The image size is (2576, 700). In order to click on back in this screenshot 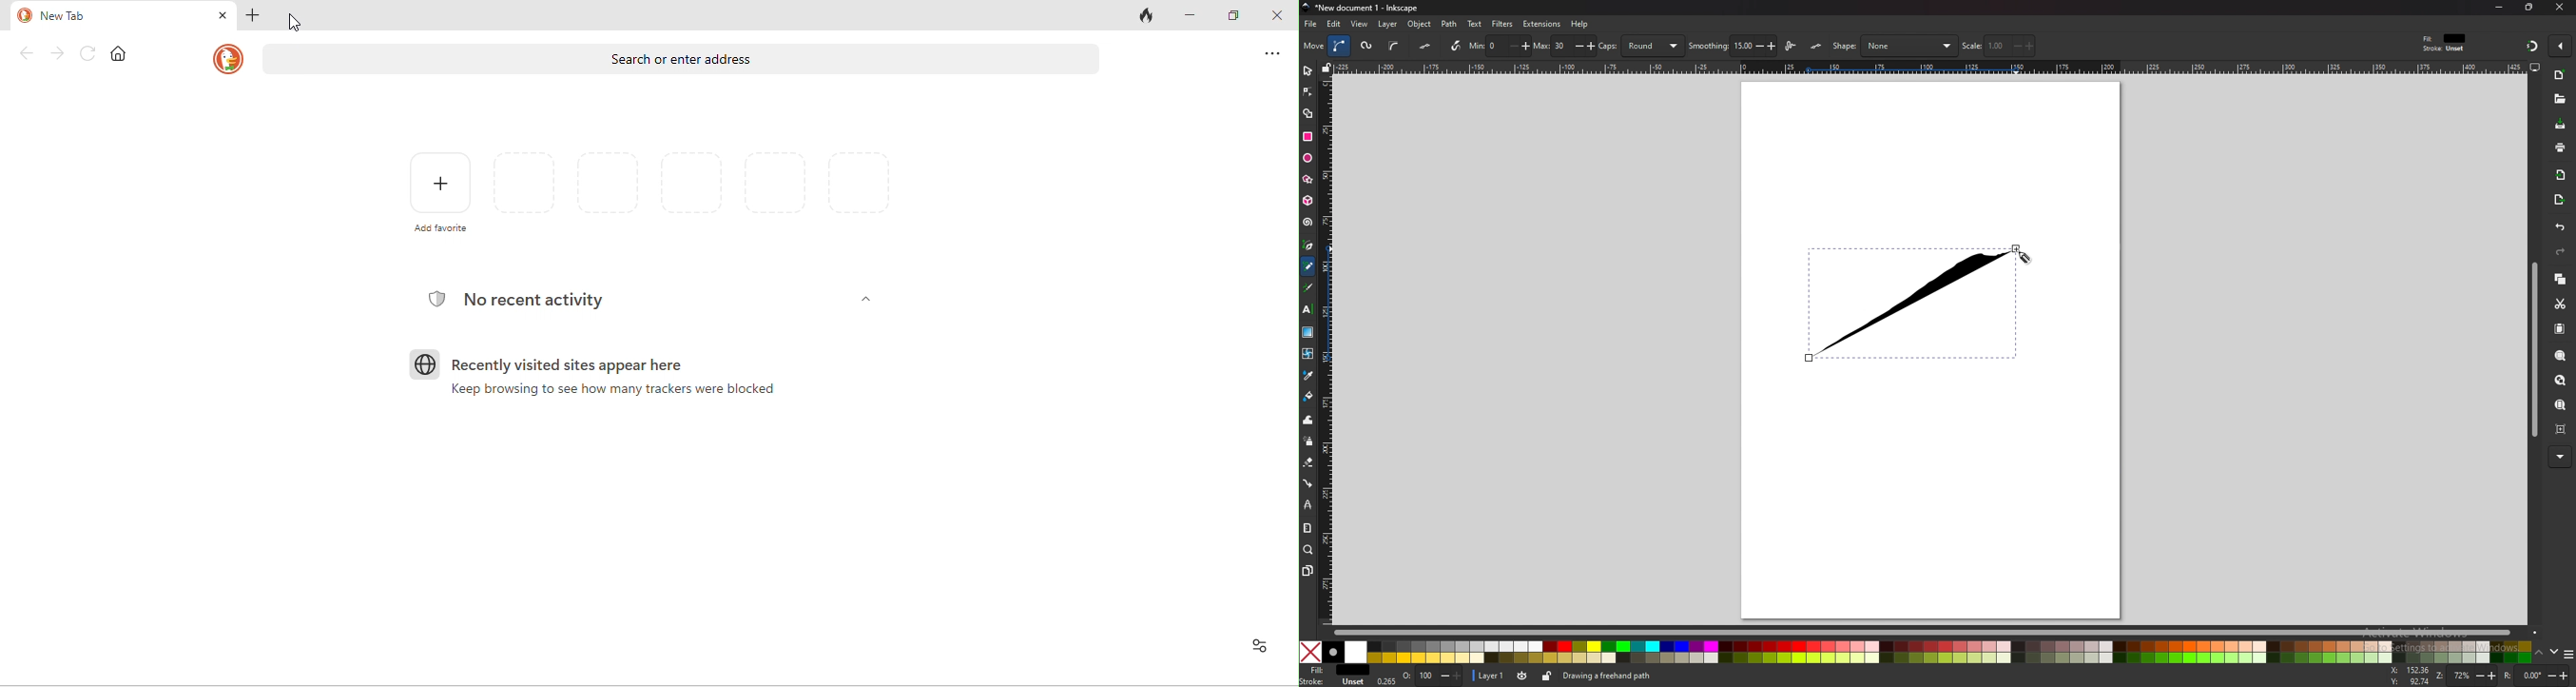, I will do `click(27, 54)`.